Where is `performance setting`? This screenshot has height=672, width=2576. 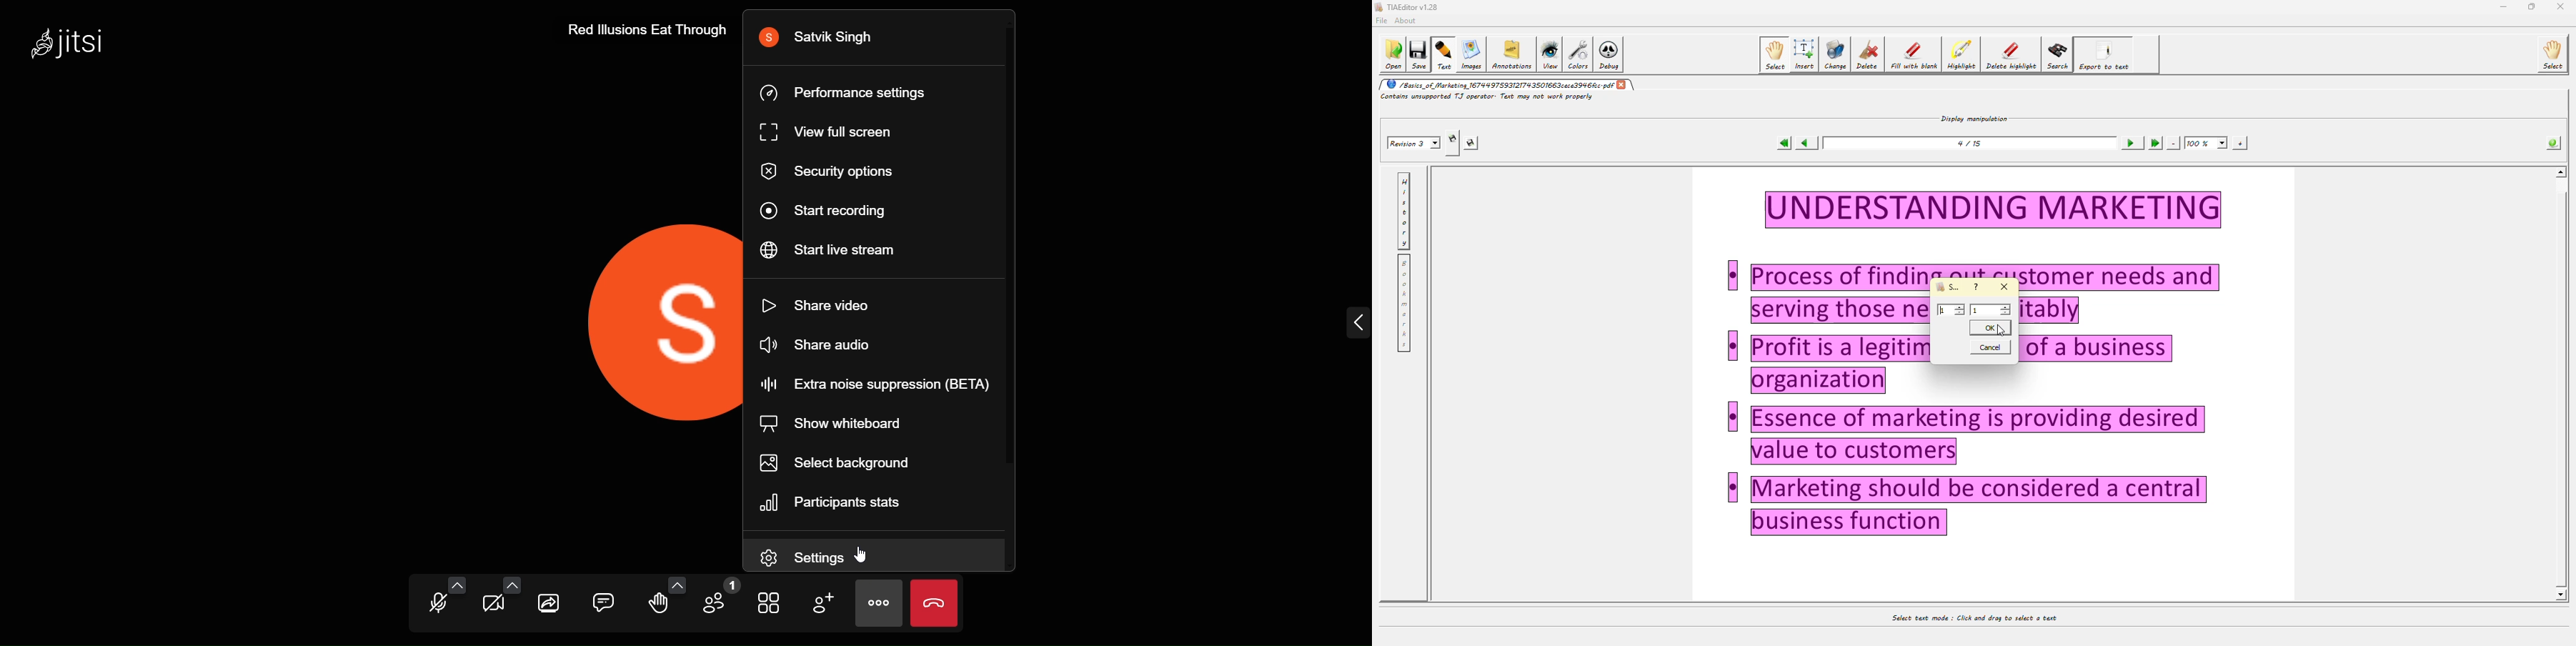
performance setting is located at coordinates (850, 92).